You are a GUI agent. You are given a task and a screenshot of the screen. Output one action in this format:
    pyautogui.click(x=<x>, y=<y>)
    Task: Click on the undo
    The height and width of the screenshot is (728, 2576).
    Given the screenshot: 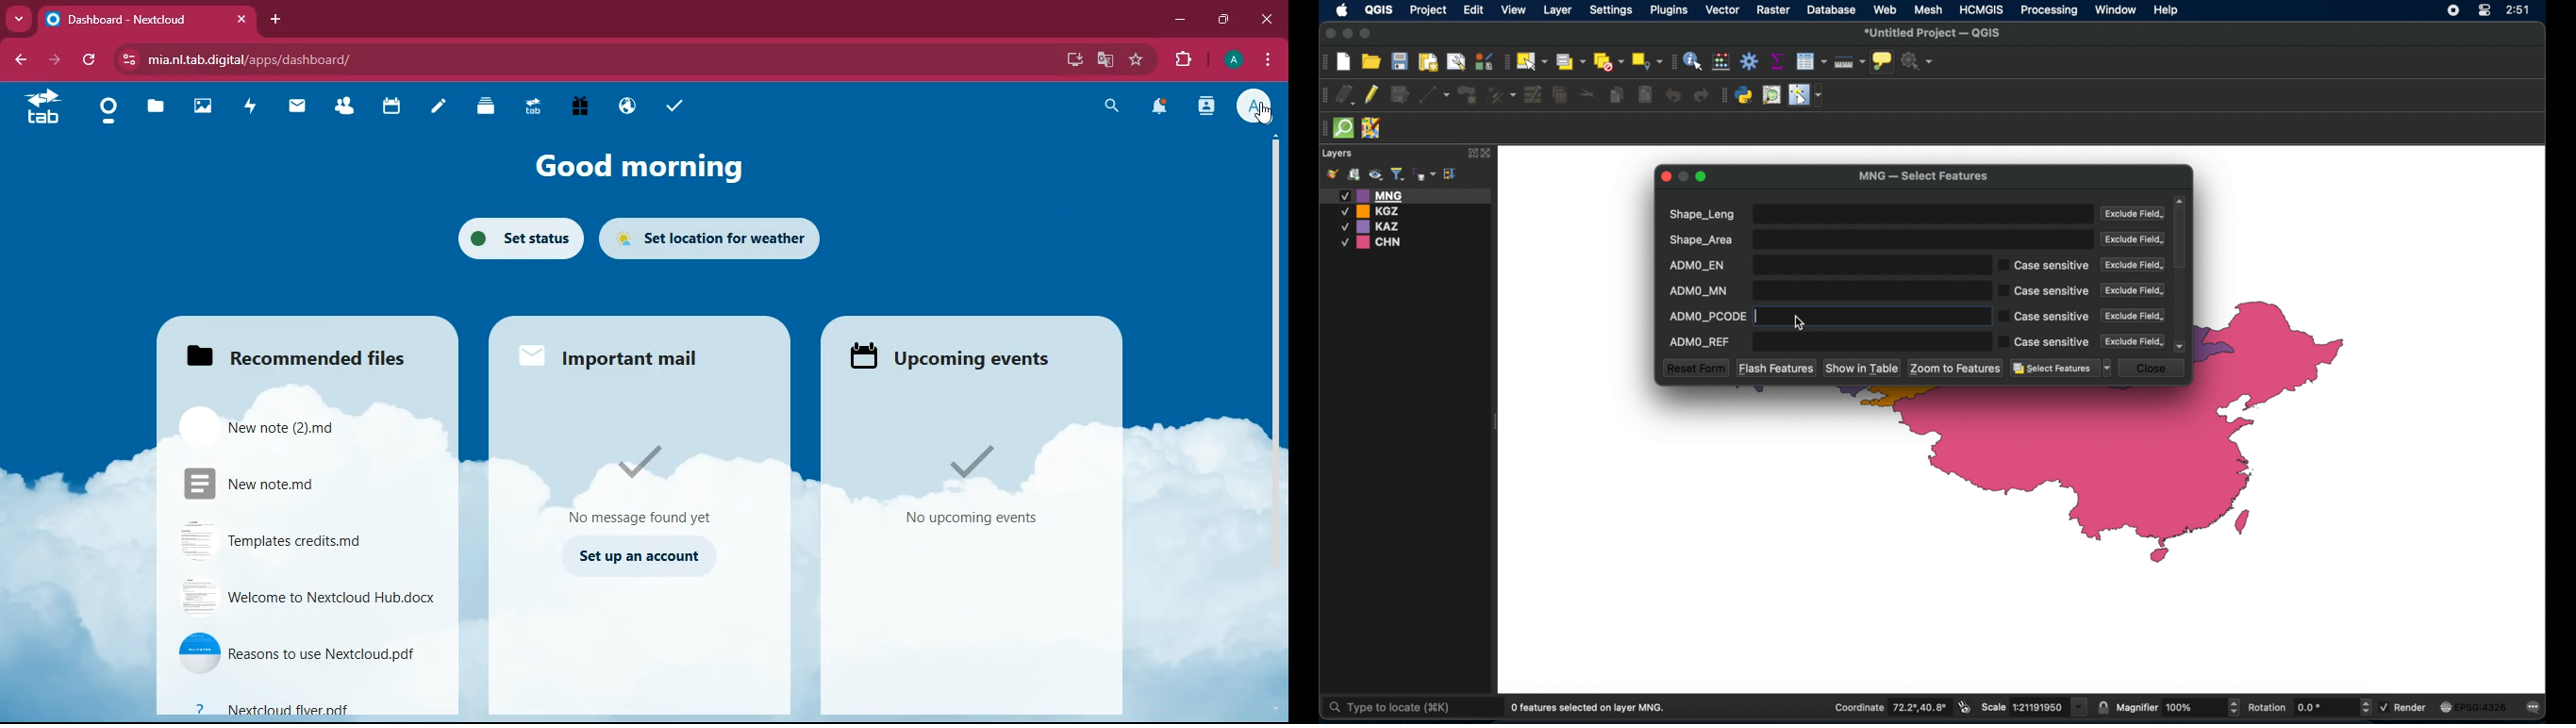 What is the action you would take?
    pyautogui.click(x=1672, y=96)
    